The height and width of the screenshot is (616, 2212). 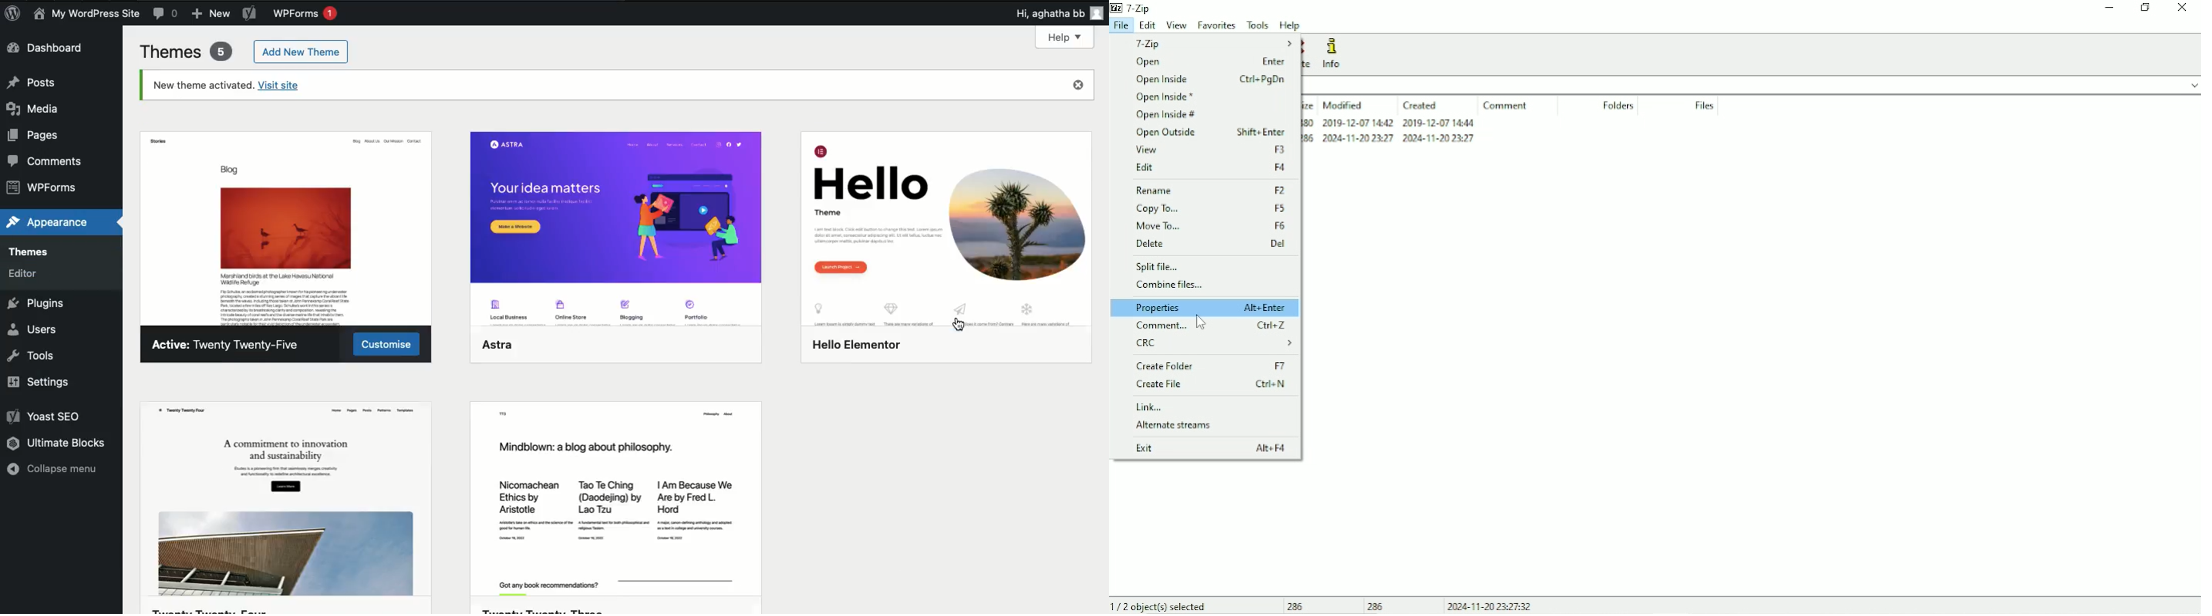 I want to click on Help, so click(x=1066, y=37).